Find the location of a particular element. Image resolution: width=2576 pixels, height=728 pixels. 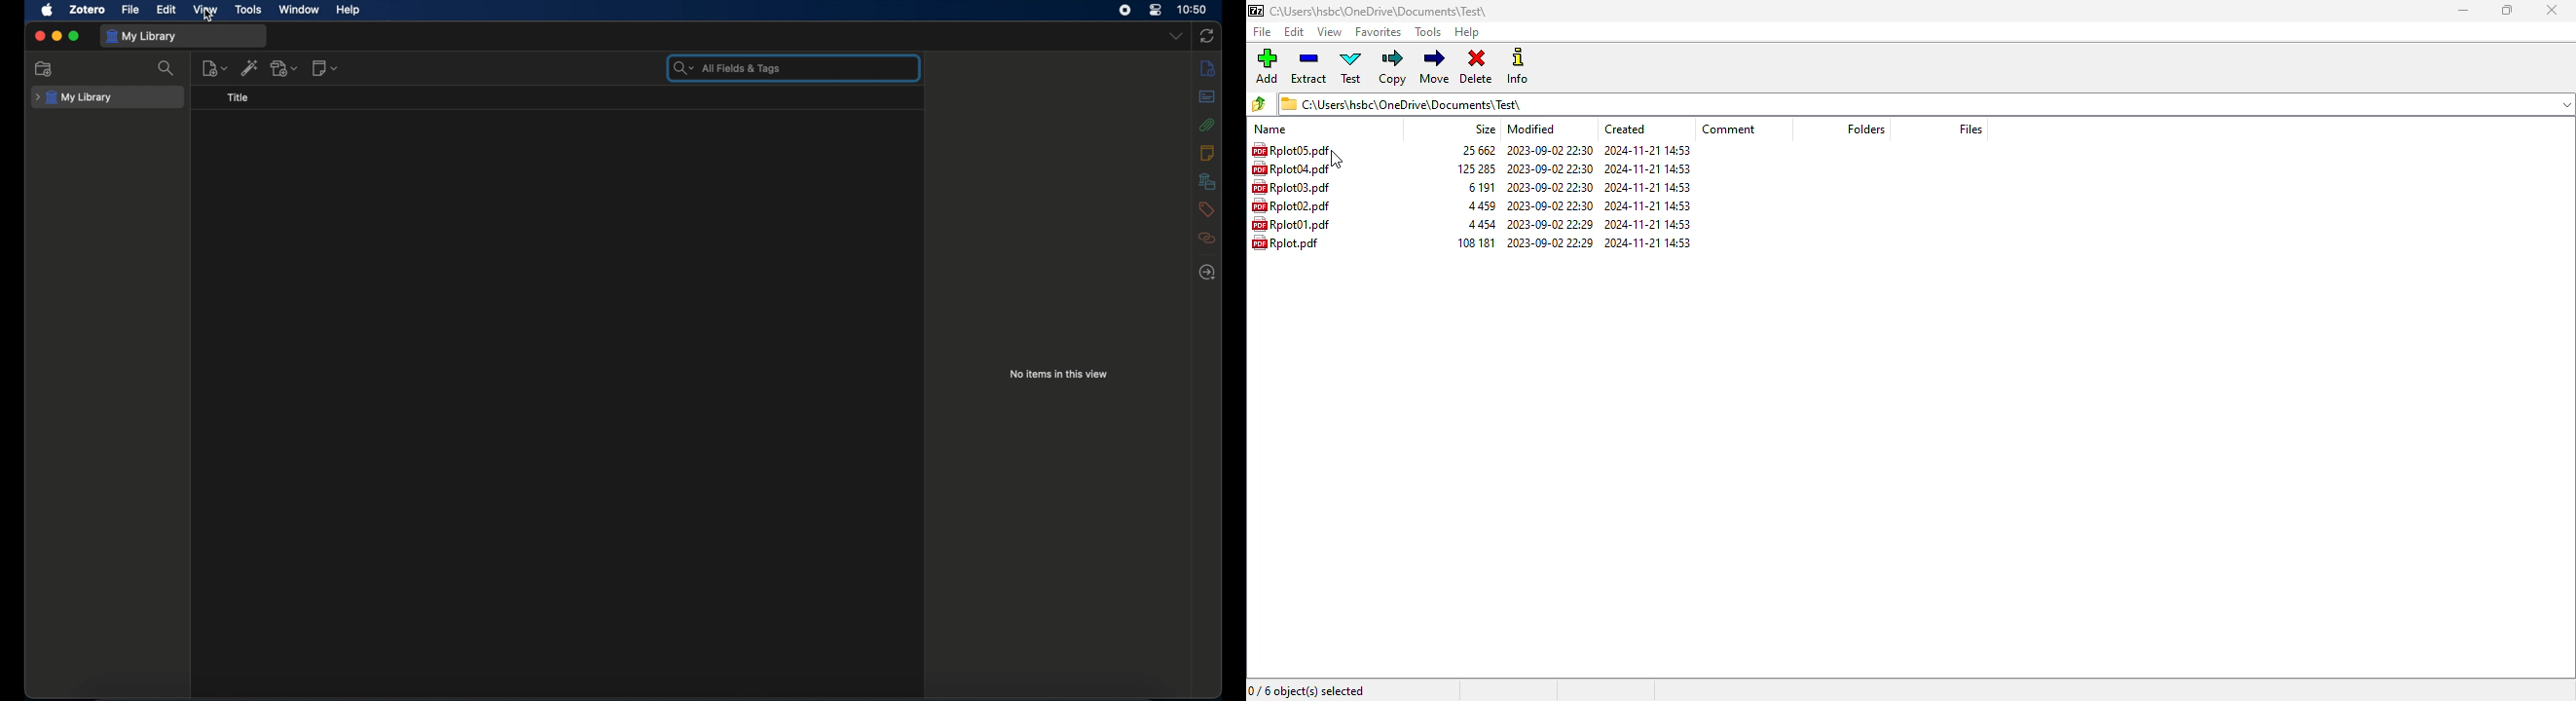

modified date & time is located at coordinates (1552, 205).